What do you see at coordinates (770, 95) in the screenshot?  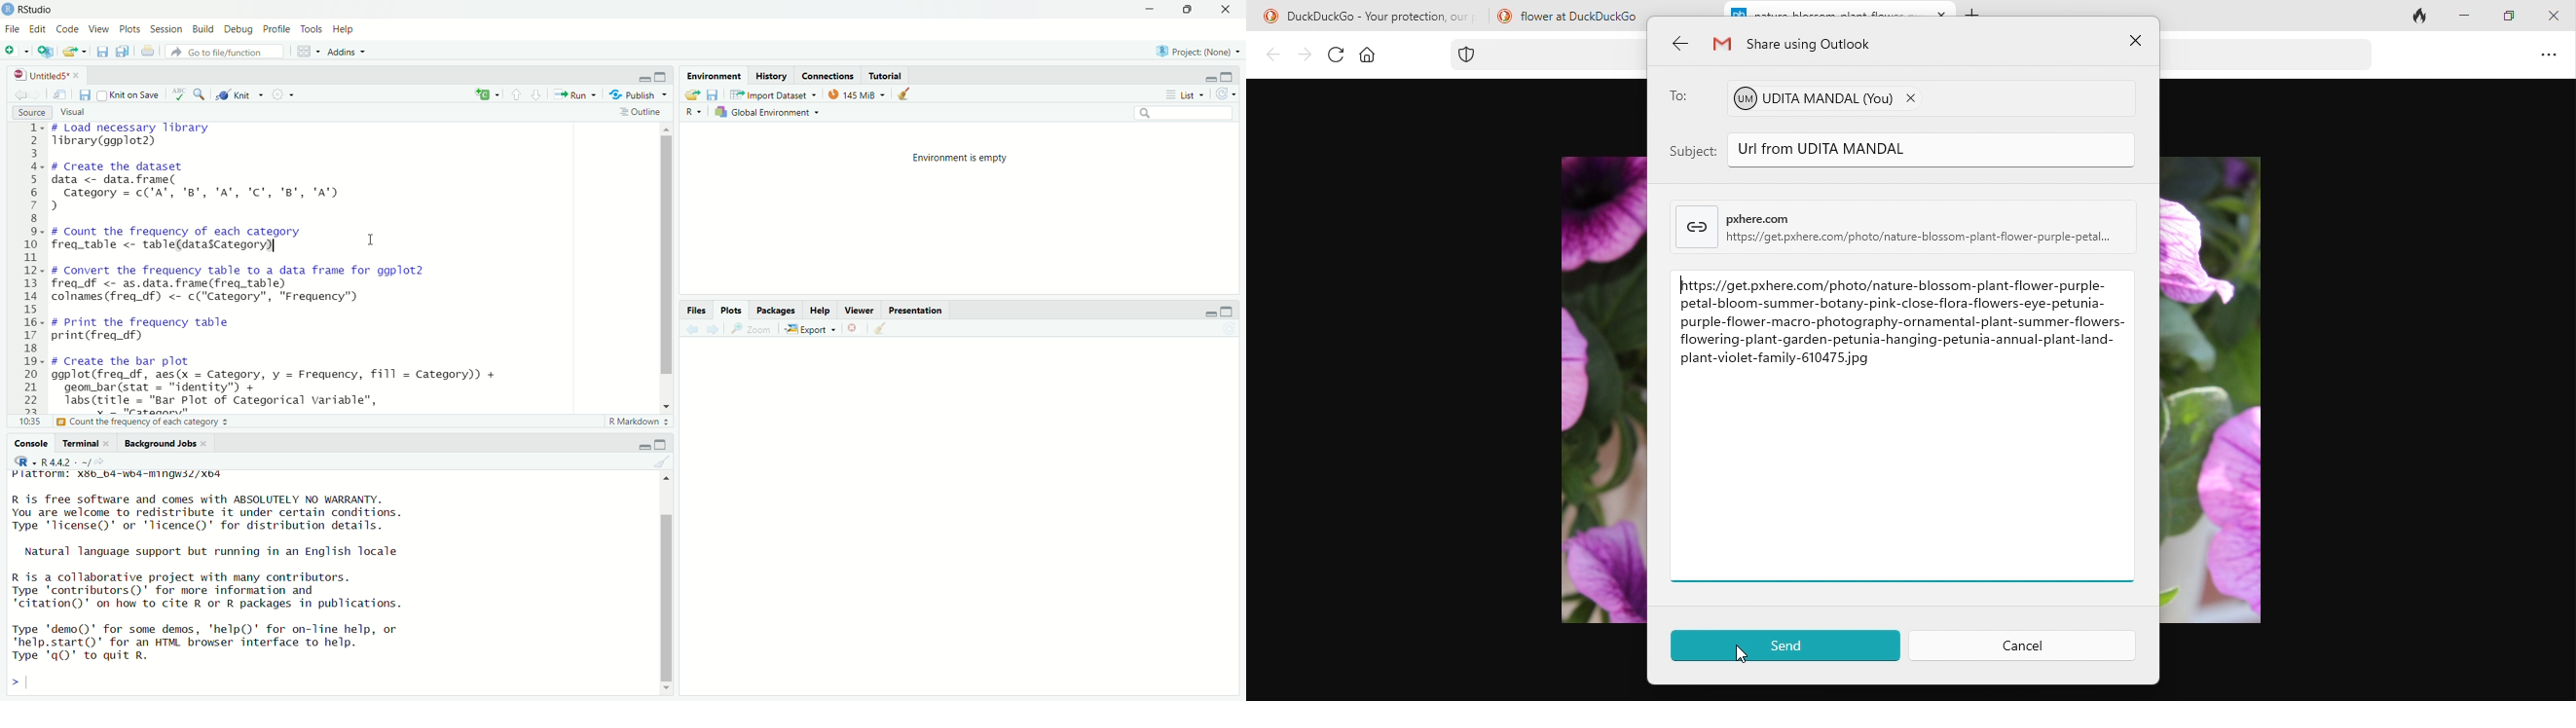 I see `Import Dataset` at bounding box center [770, 95].